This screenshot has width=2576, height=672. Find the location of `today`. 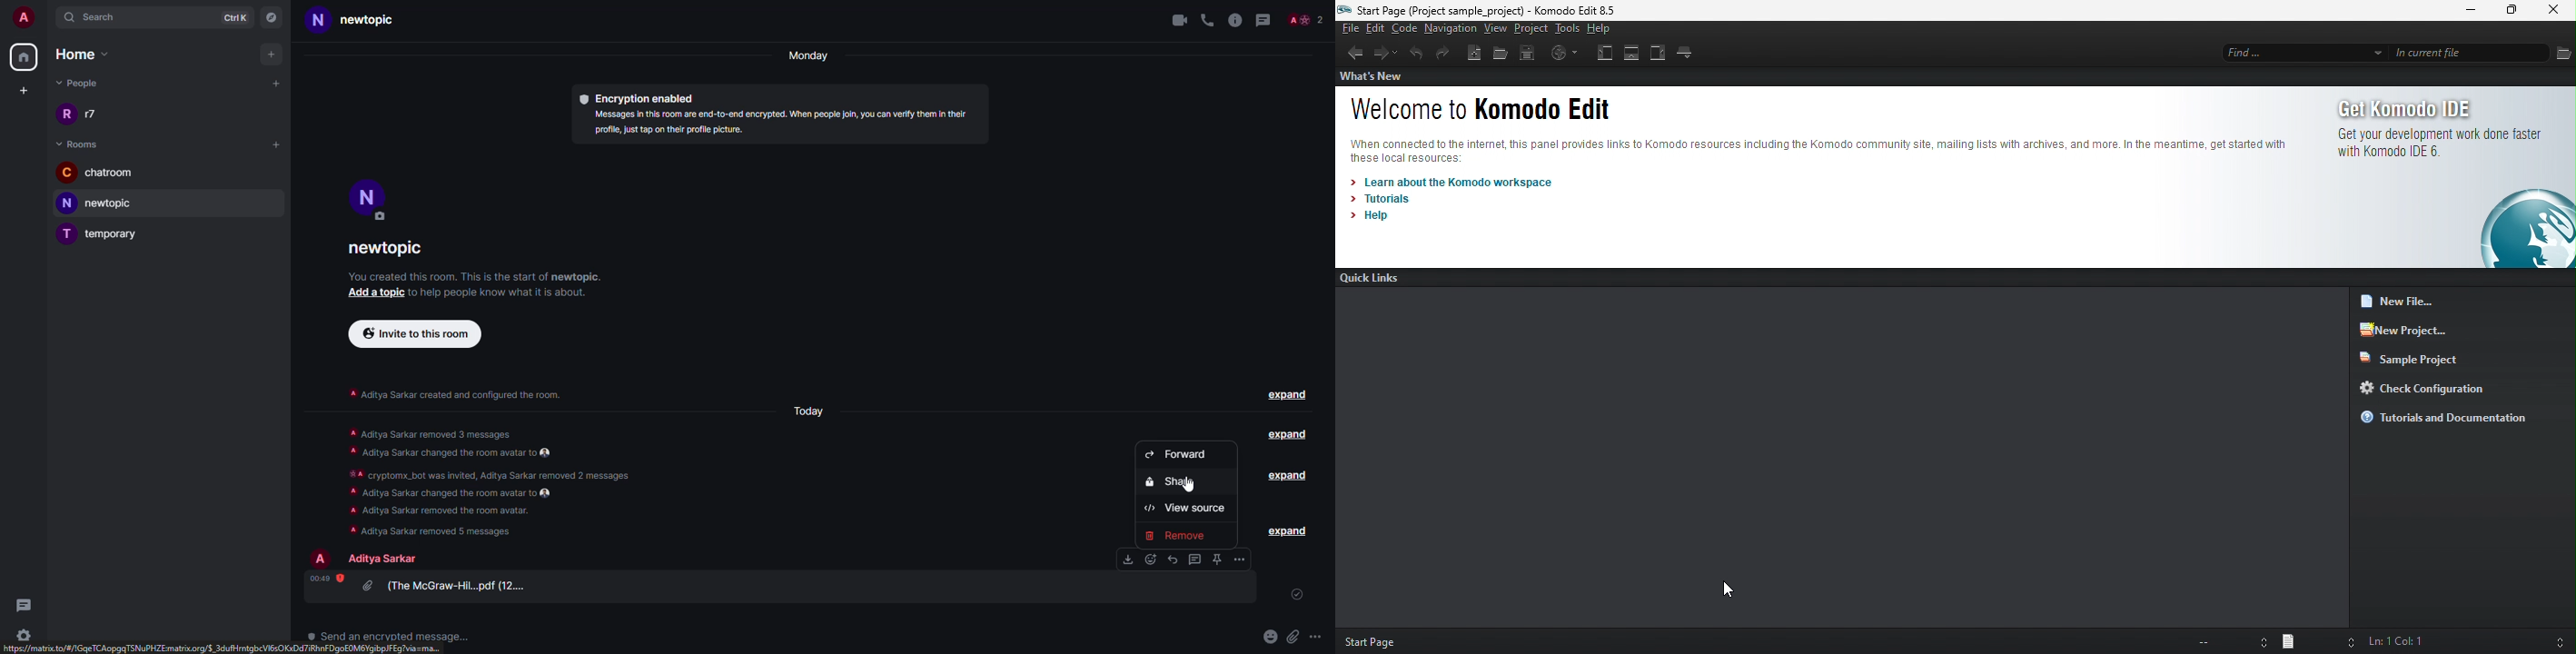

today is located at coordinates (811, 410).